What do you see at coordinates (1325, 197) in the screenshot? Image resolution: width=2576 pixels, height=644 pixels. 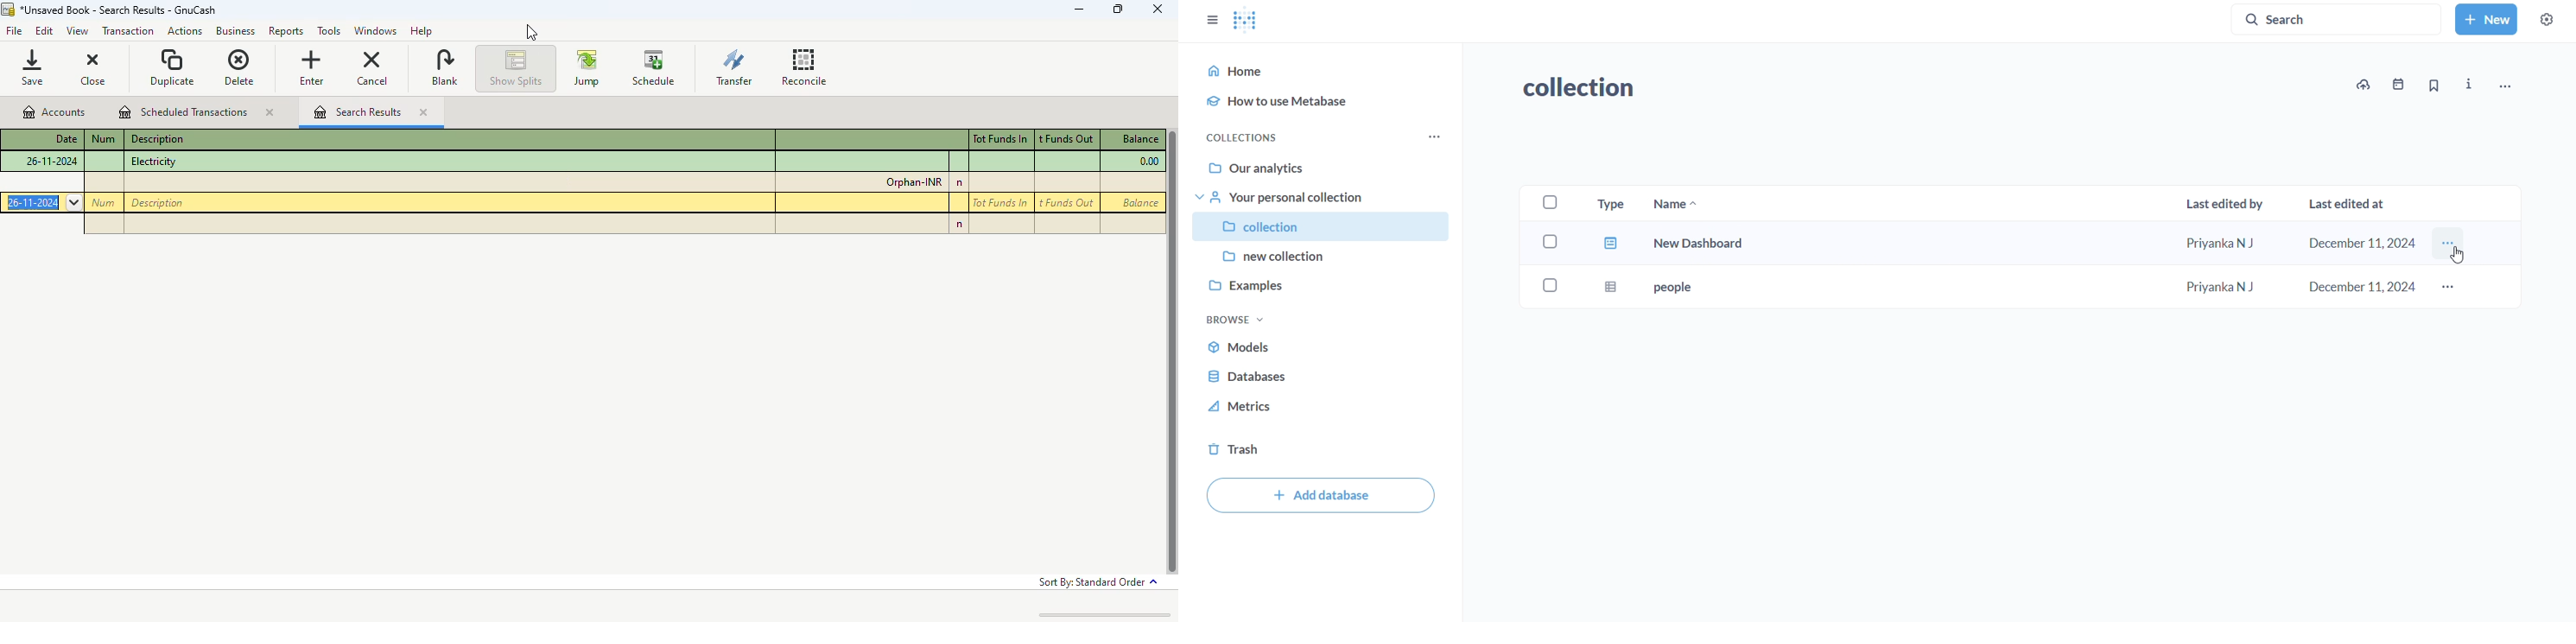 I see `your personal collection` at bounding box center [1325, 197].